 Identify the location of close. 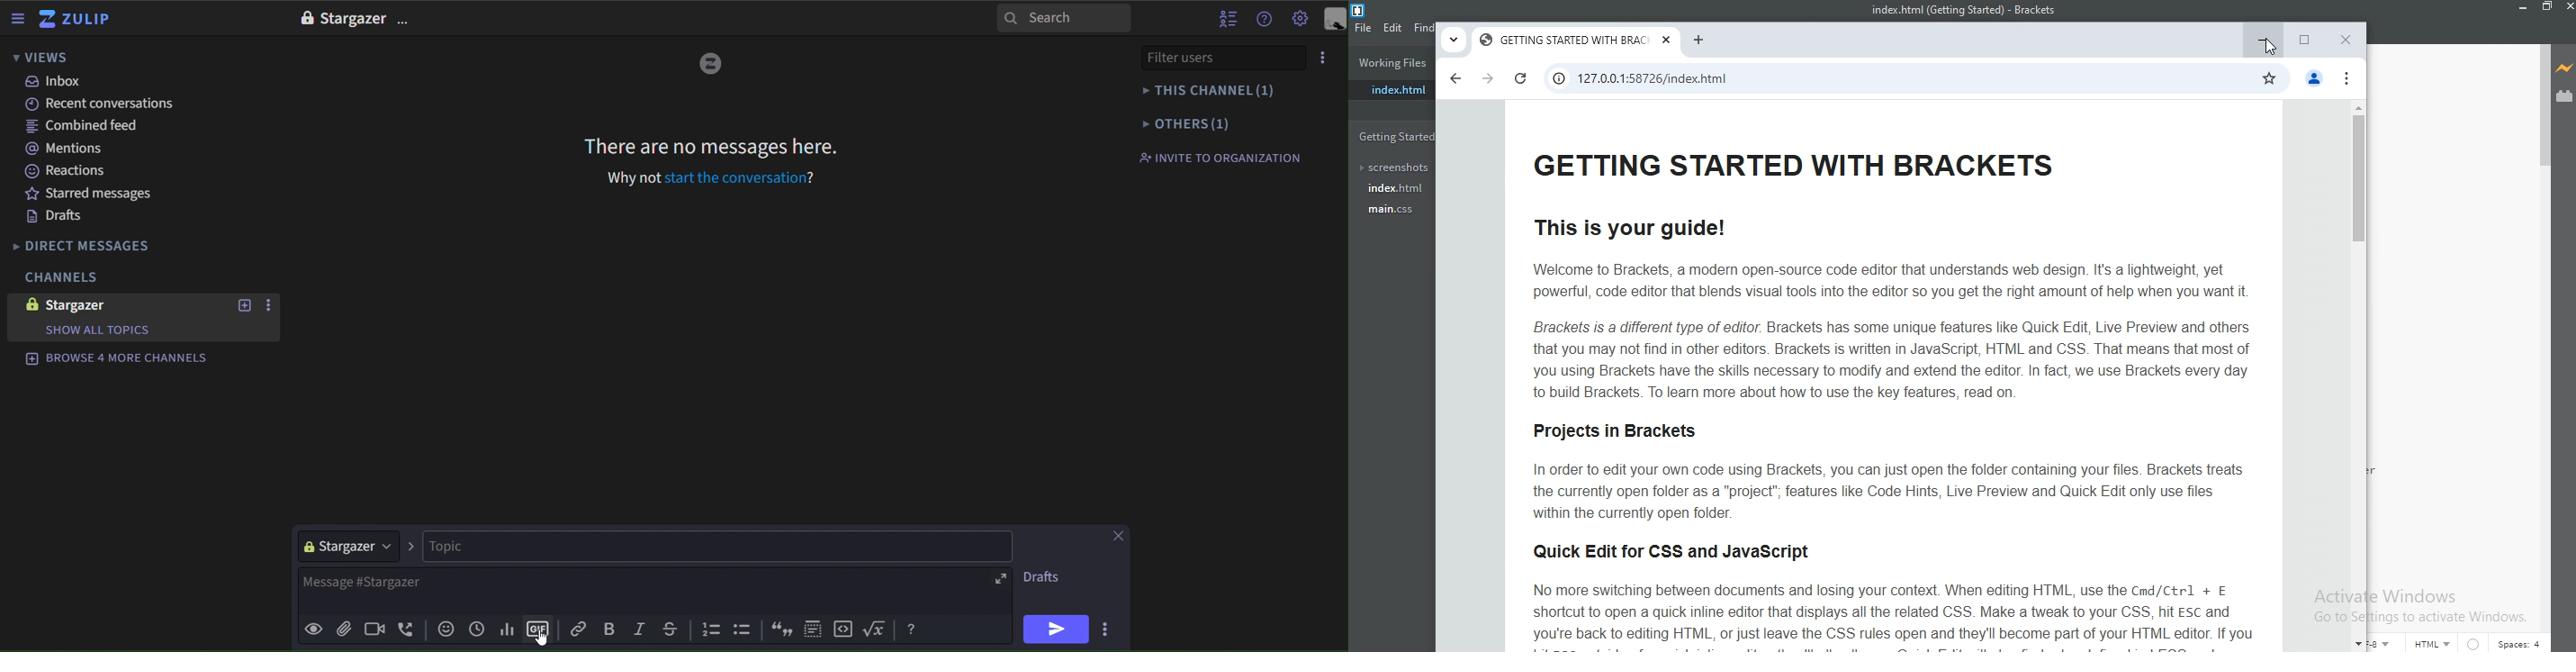
(1117, 536).